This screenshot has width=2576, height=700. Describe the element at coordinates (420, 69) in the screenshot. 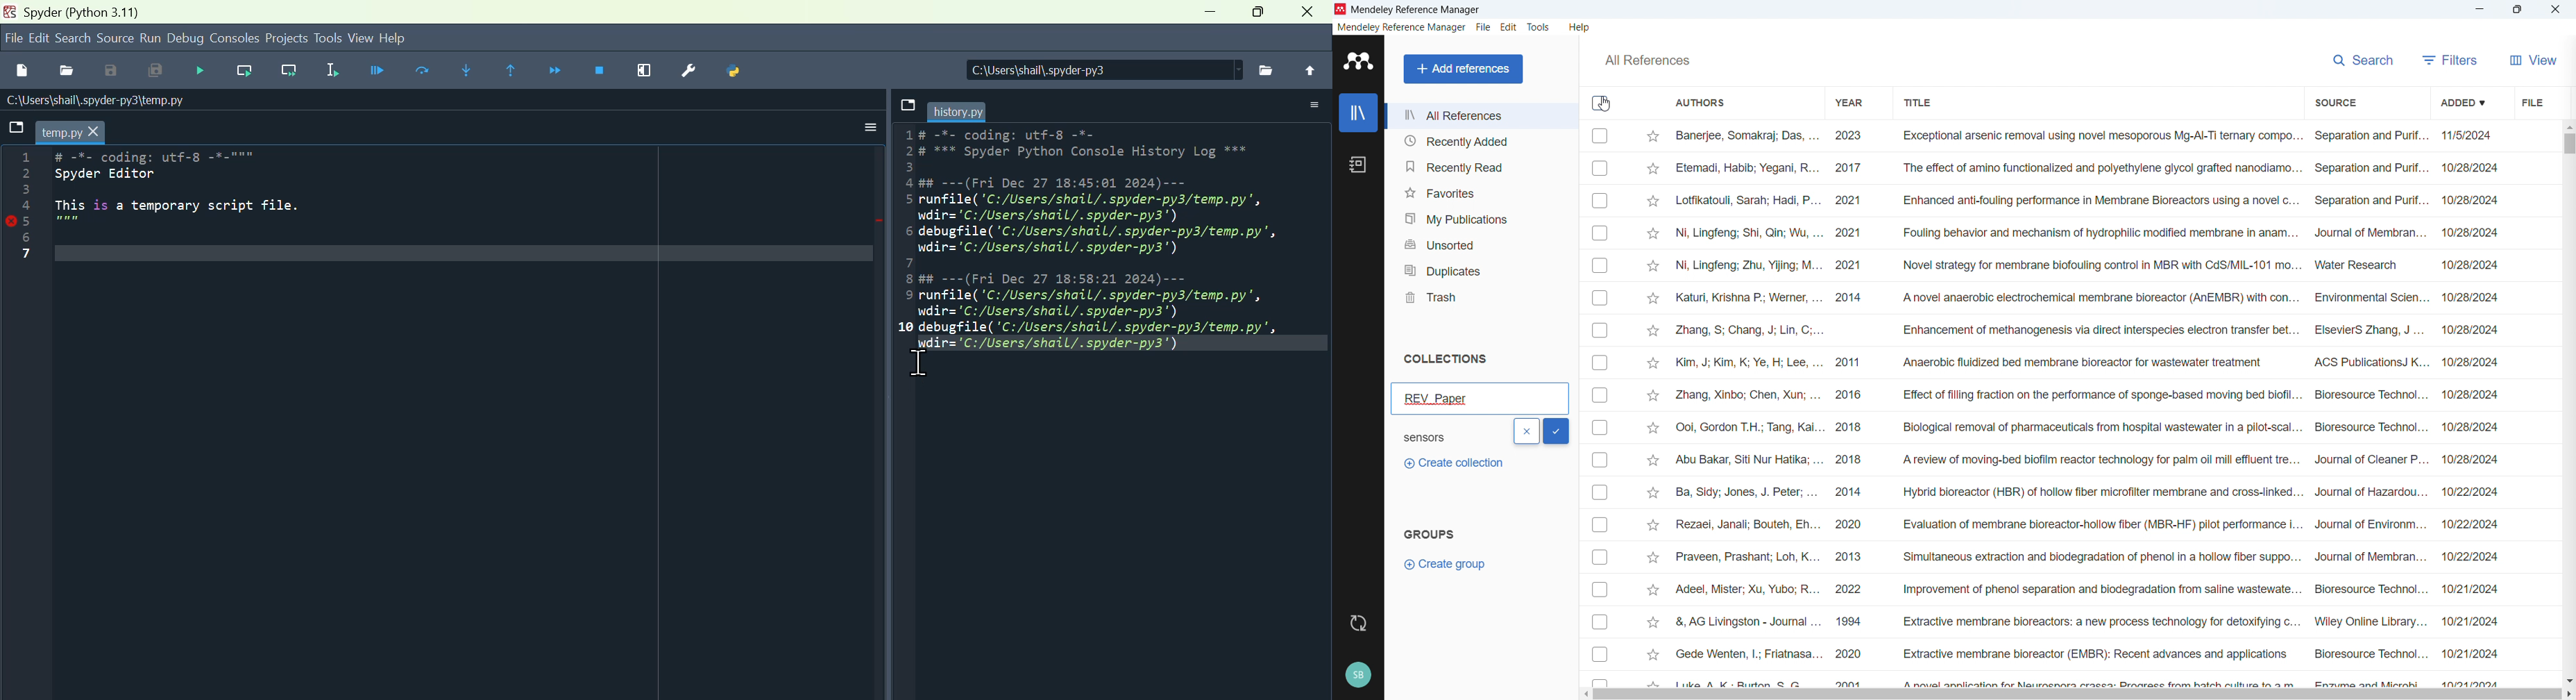

I see `run current cell` at that location.